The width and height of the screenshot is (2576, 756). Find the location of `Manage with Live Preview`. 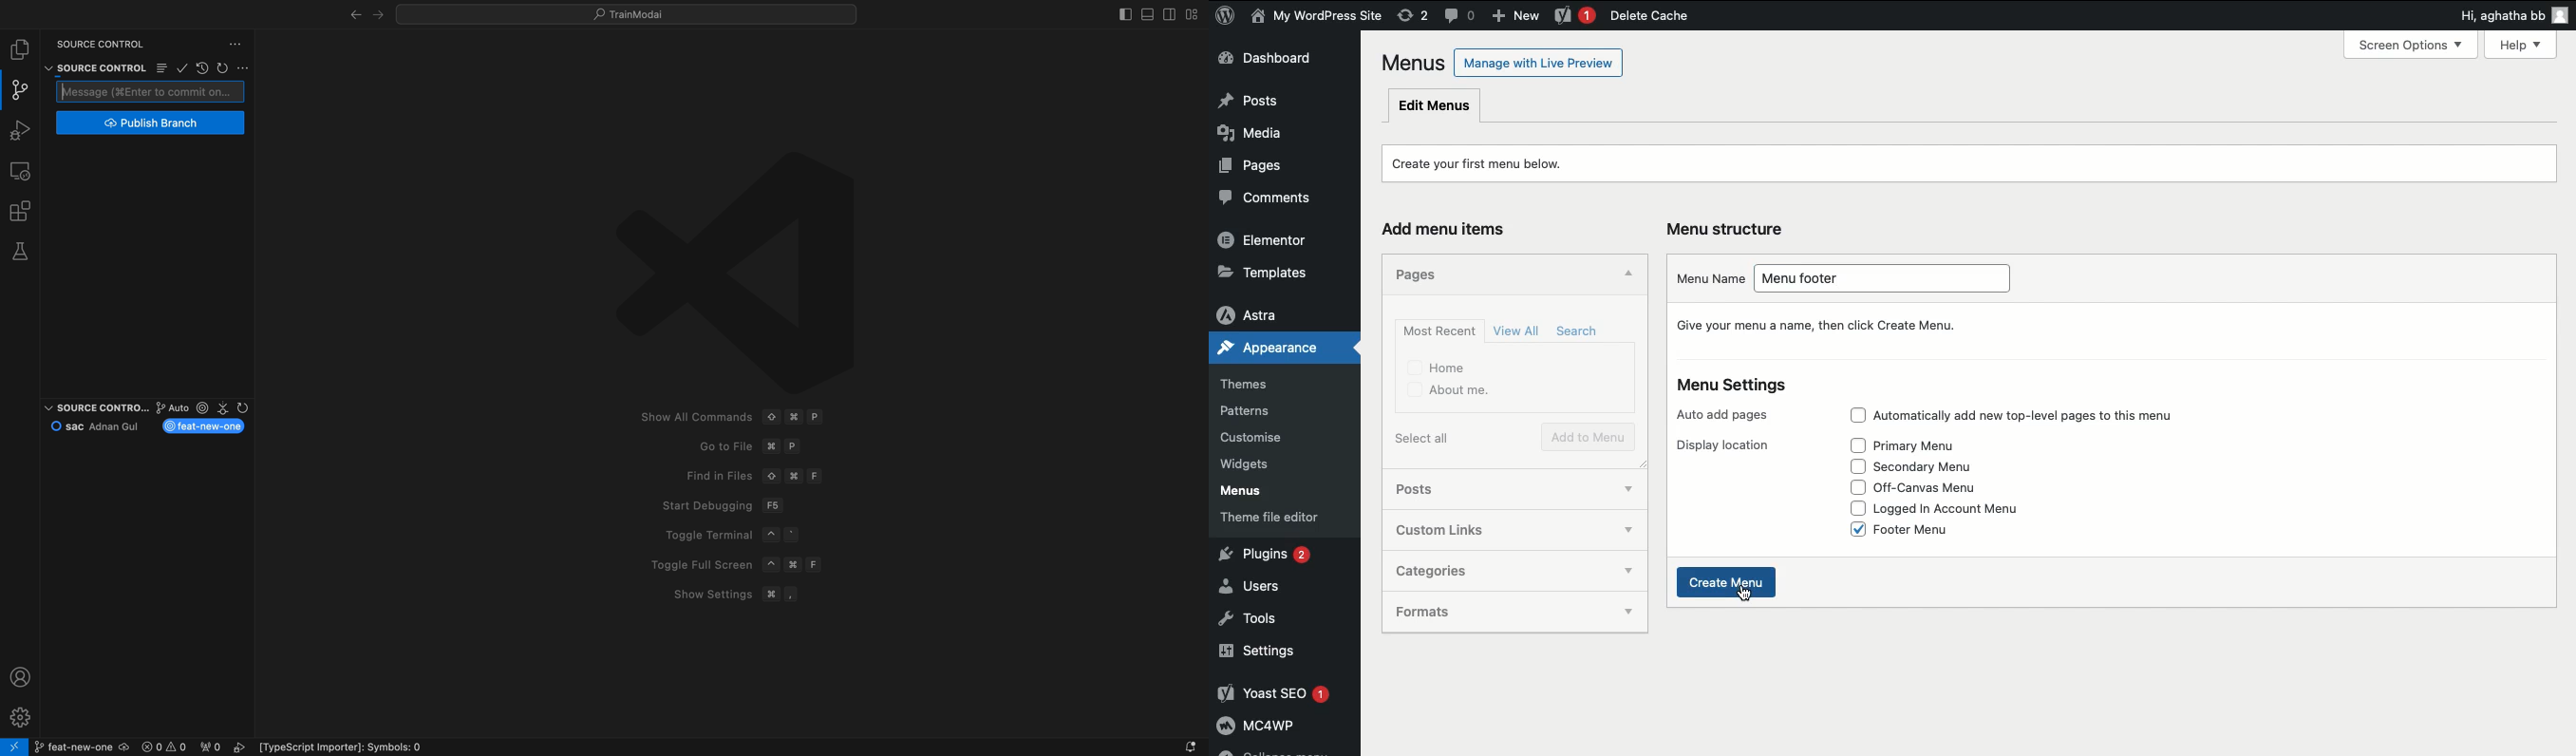

Manage with Live Preview is located at coordinates (1538, 62).